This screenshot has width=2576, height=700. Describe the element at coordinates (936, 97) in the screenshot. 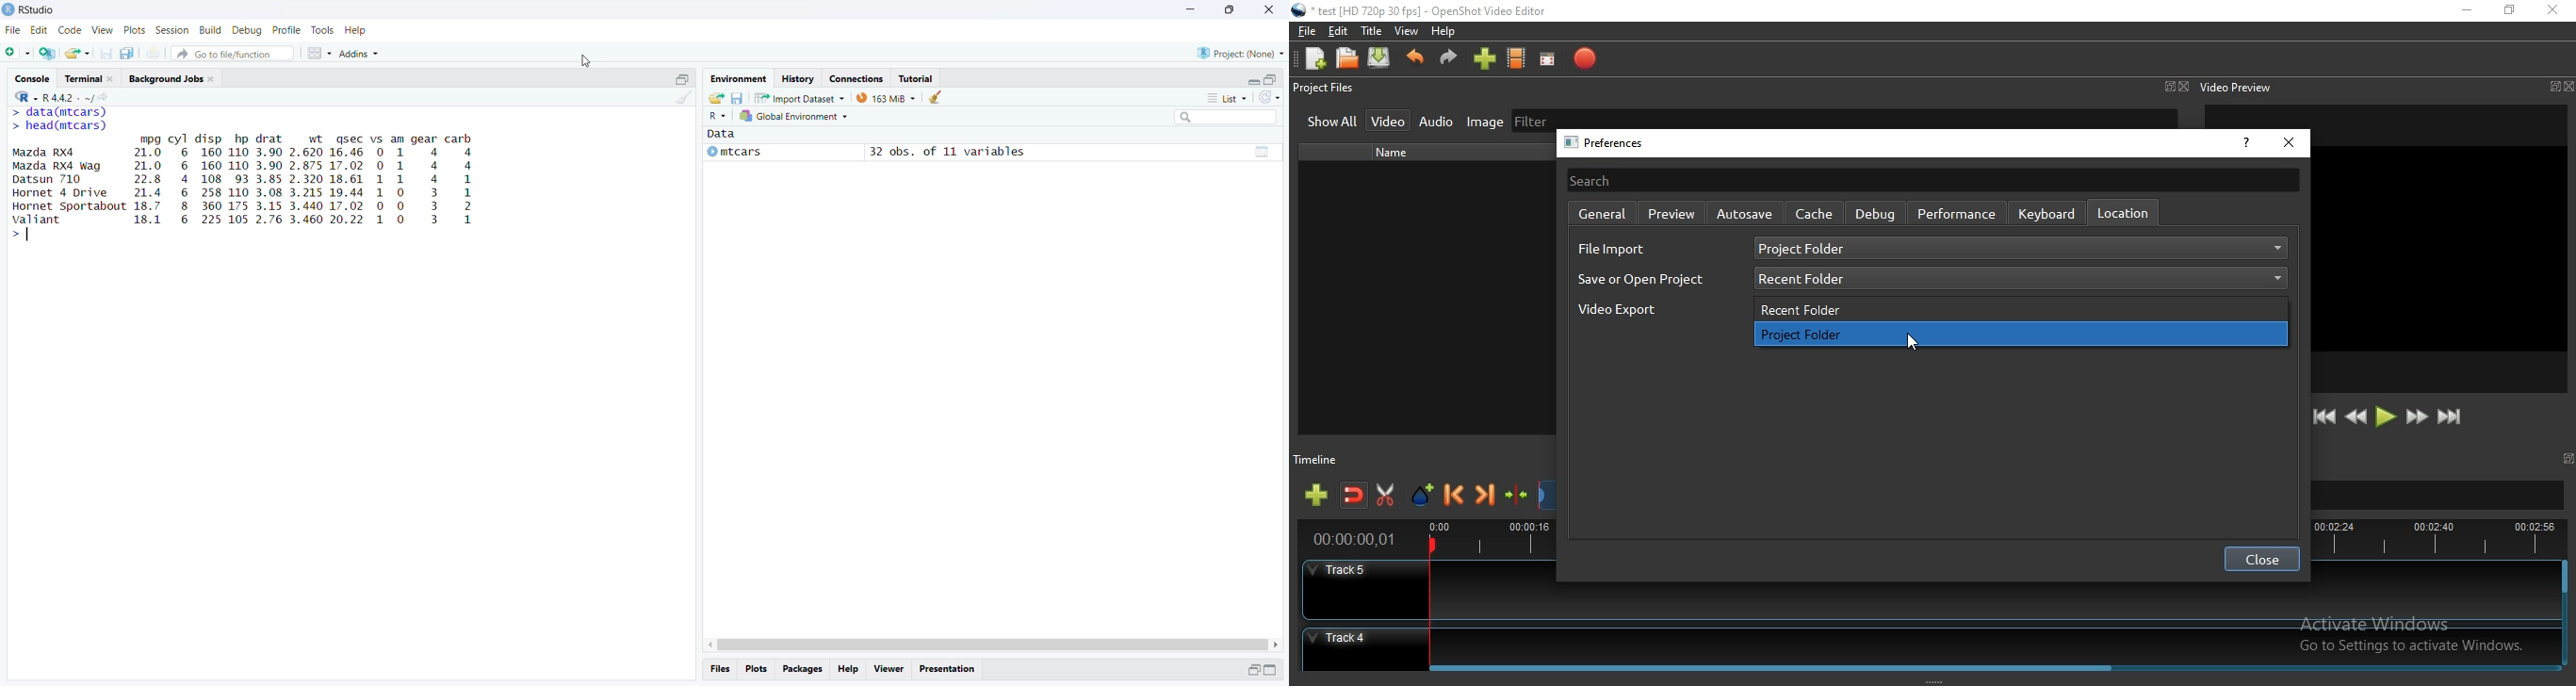

I see `clean` at that location.